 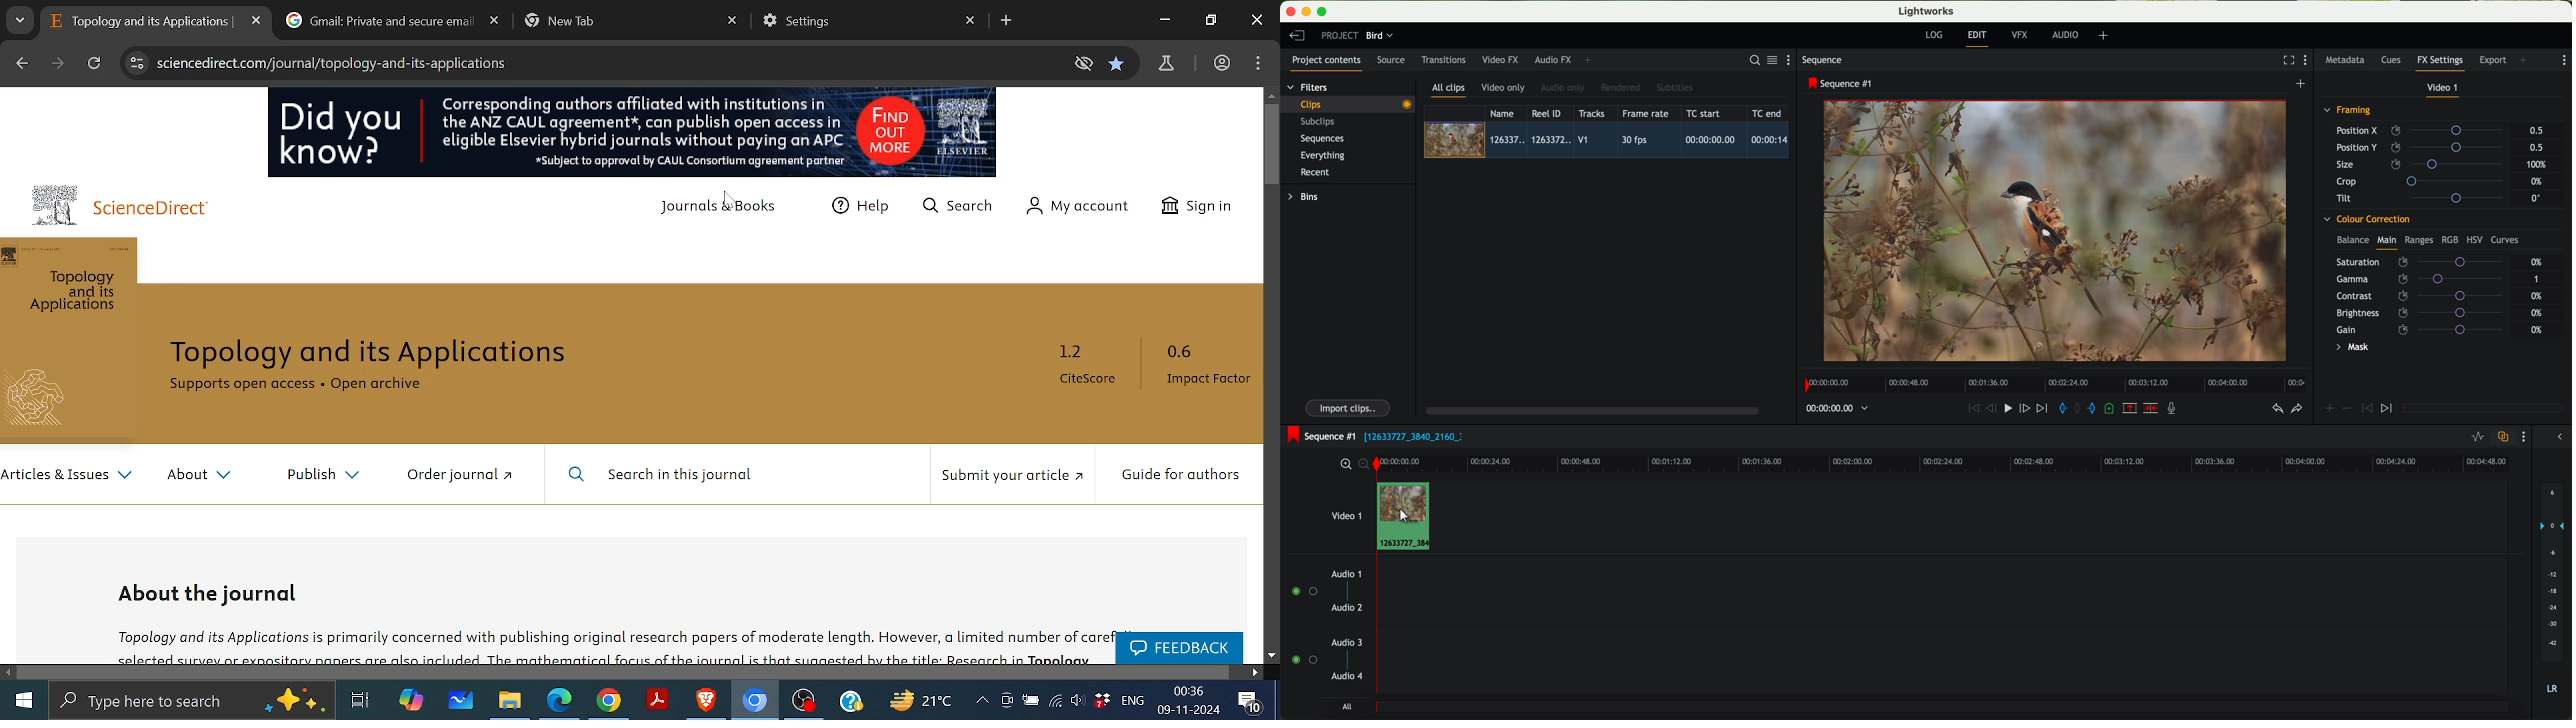 What do you see at coordinates (1347, 706) in the screenshot?
I see `all` at bounding box center [1347, 706].